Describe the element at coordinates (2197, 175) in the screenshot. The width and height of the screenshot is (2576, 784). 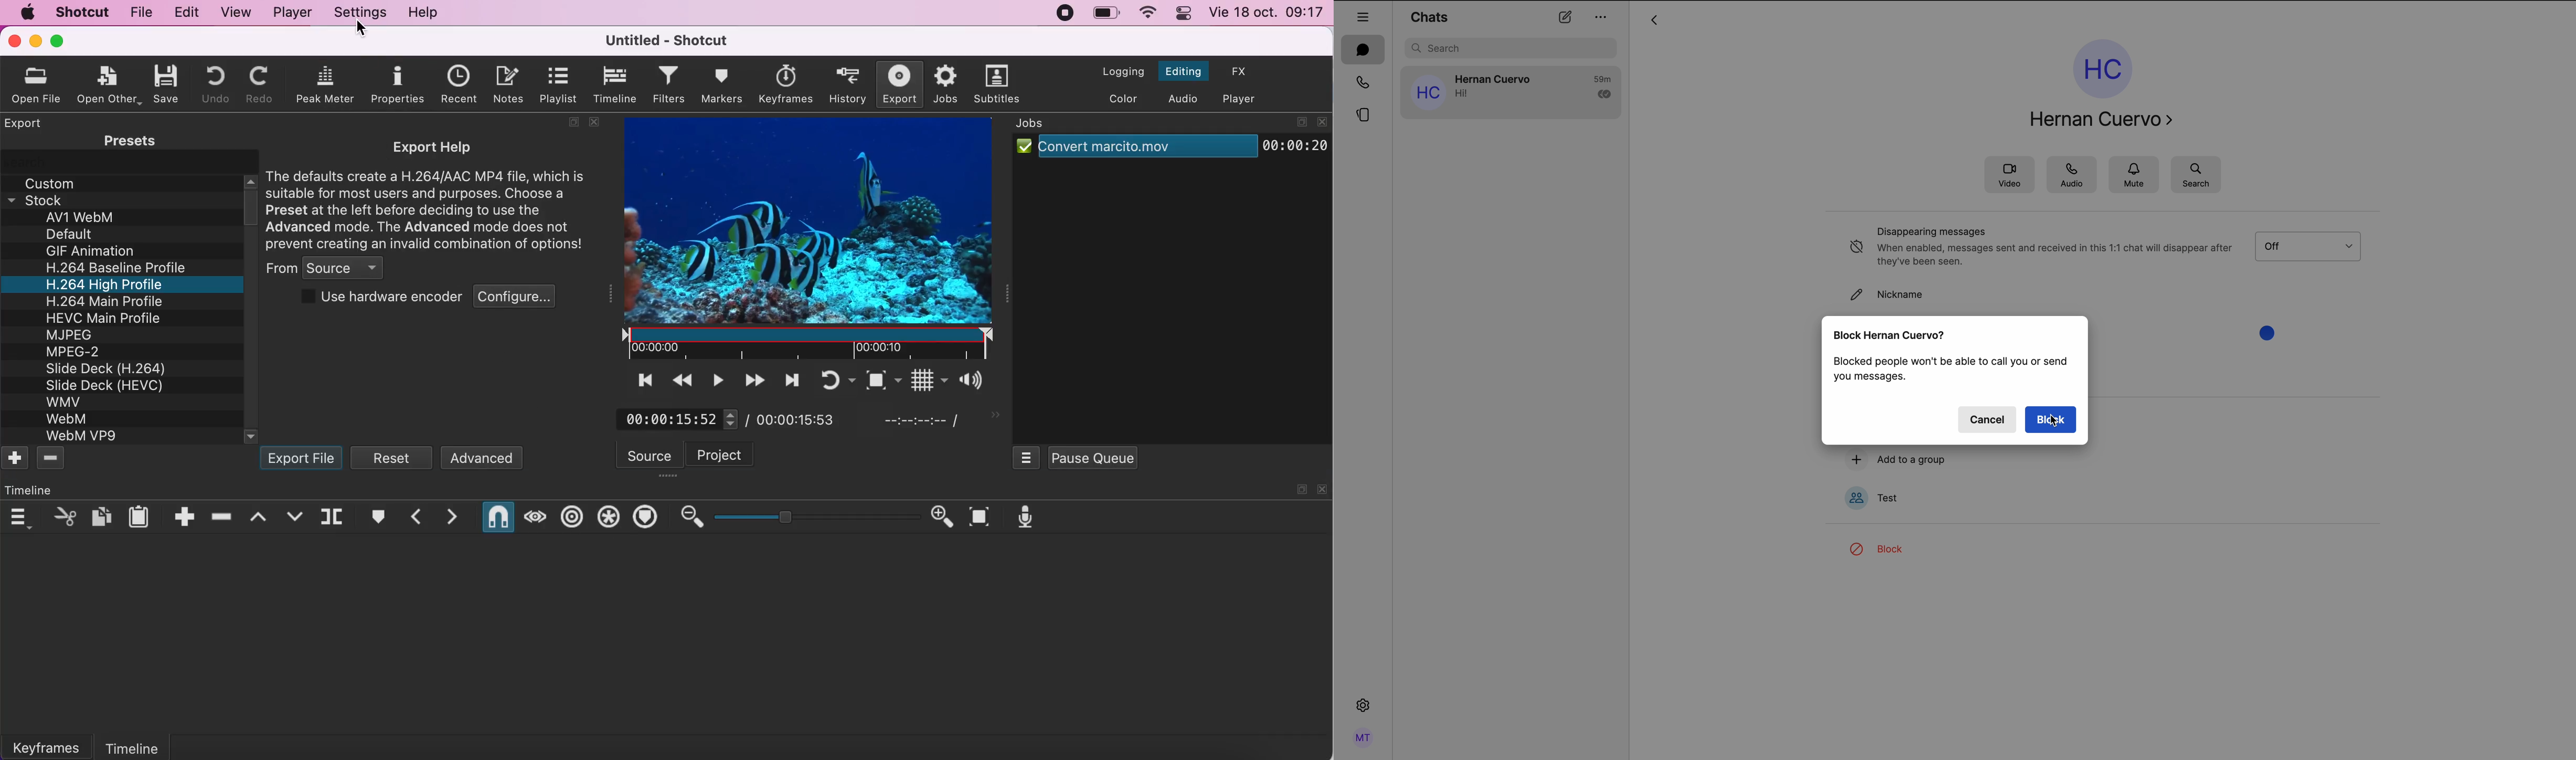
I see `search` at that location.